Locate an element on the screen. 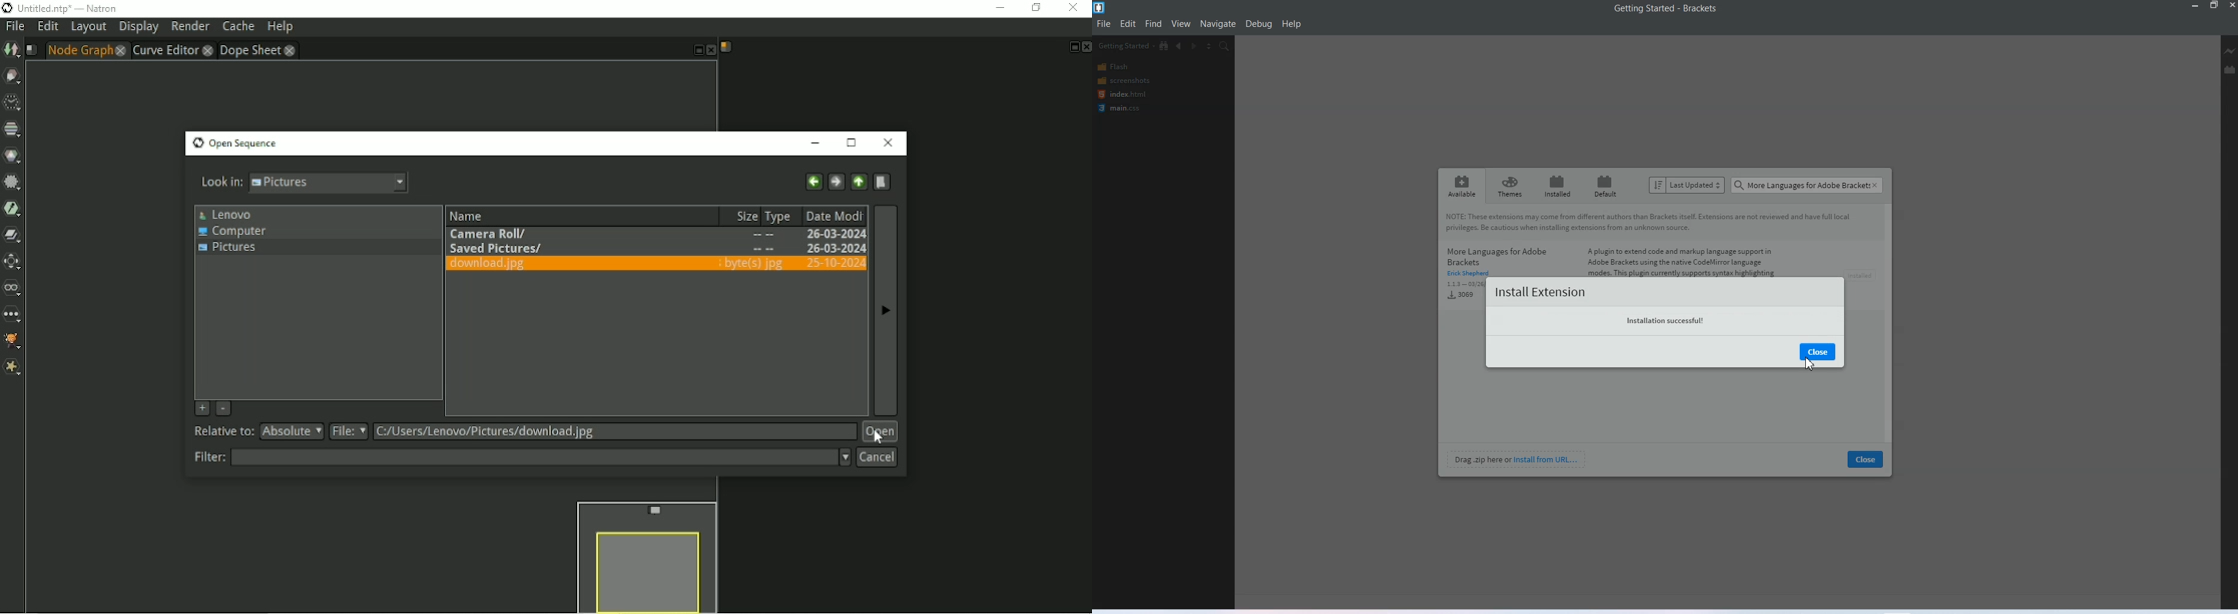 Image resolution: width=2240 pixels, height=616 pixels. Drag zip here or is located at coordinates (1481, 459).